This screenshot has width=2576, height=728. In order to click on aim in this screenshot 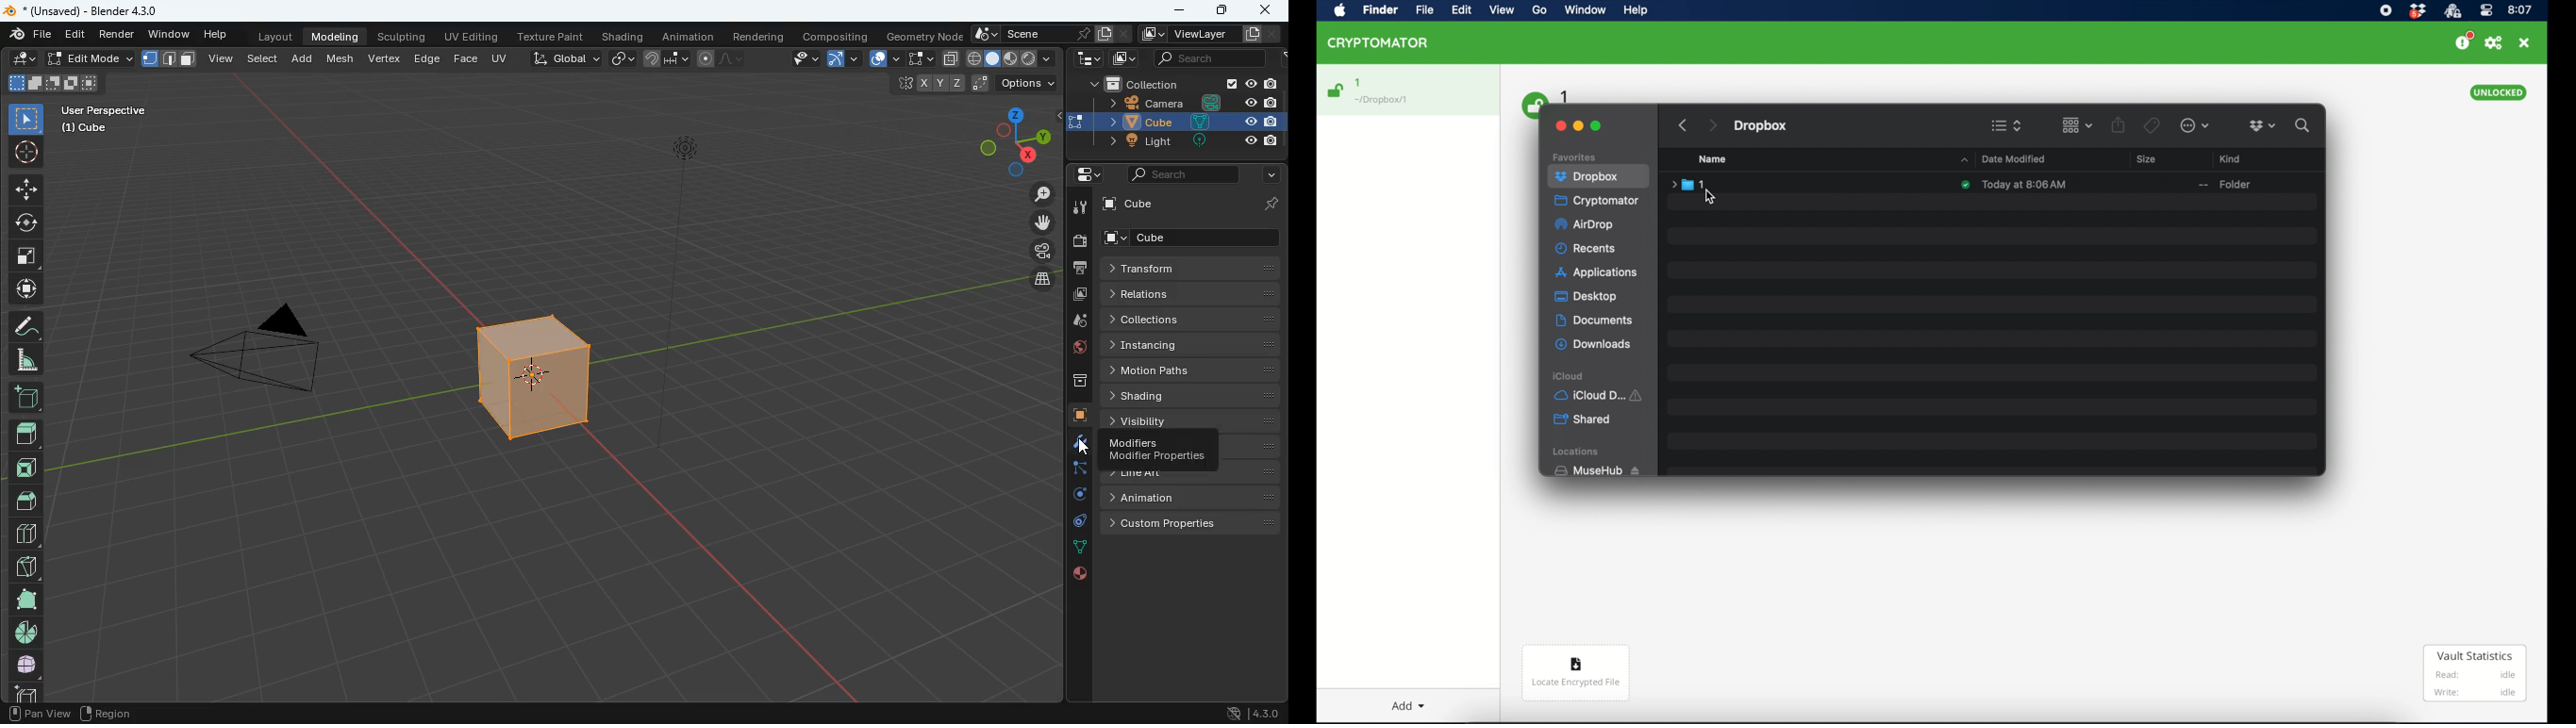, I will do `click(25, 152)`.